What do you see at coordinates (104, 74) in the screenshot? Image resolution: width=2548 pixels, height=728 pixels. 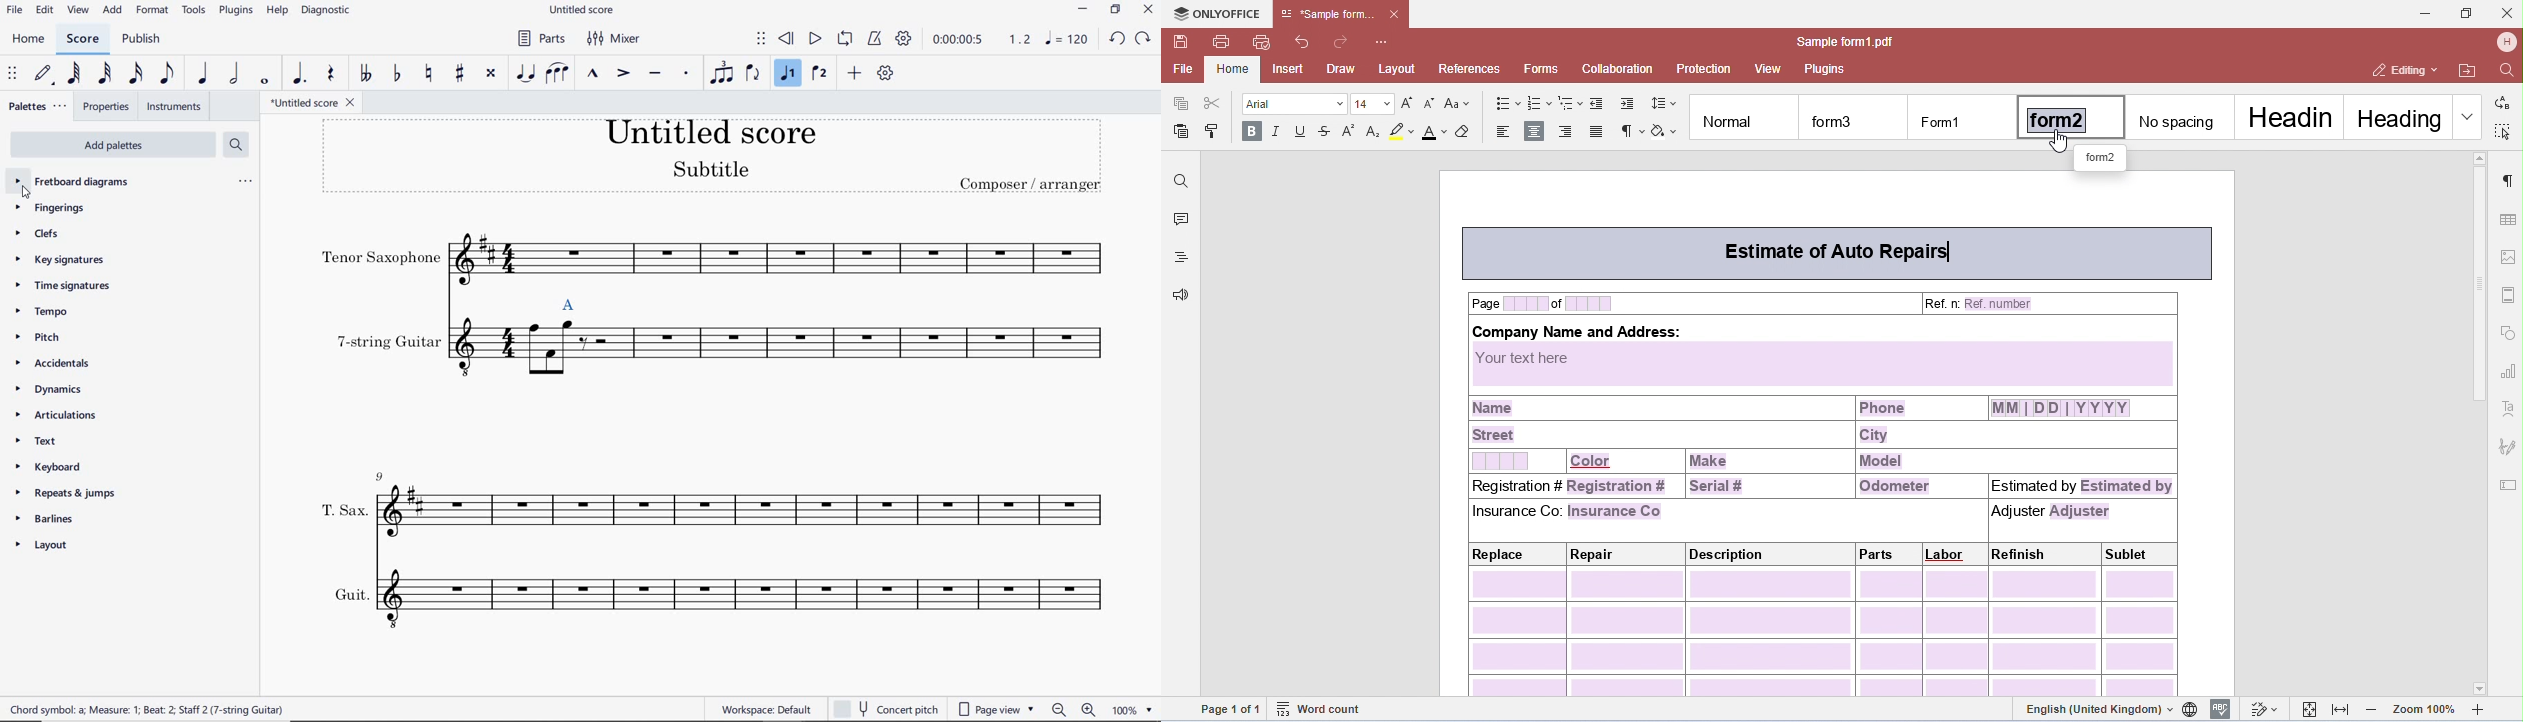 I see `32ND NOTE` at bounding box center [104, 74].